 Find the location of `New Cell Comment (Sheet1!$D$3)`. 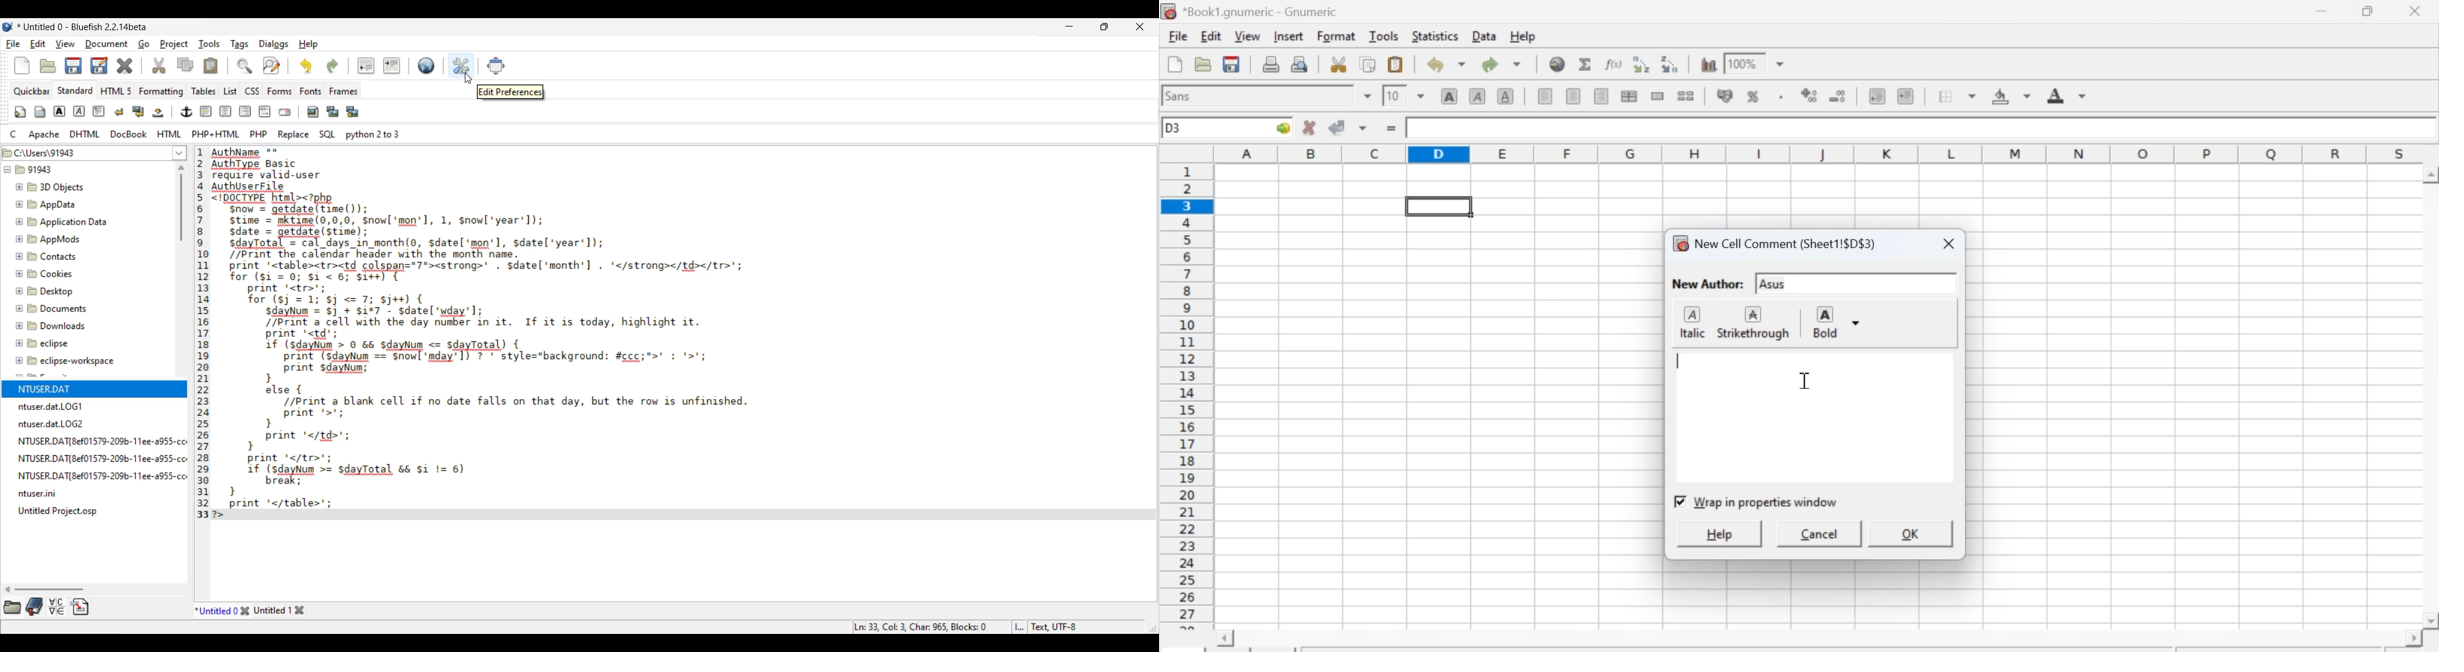

New Cell Comment (Sheet1!$D$3) is located at coordinates (1787, 241).